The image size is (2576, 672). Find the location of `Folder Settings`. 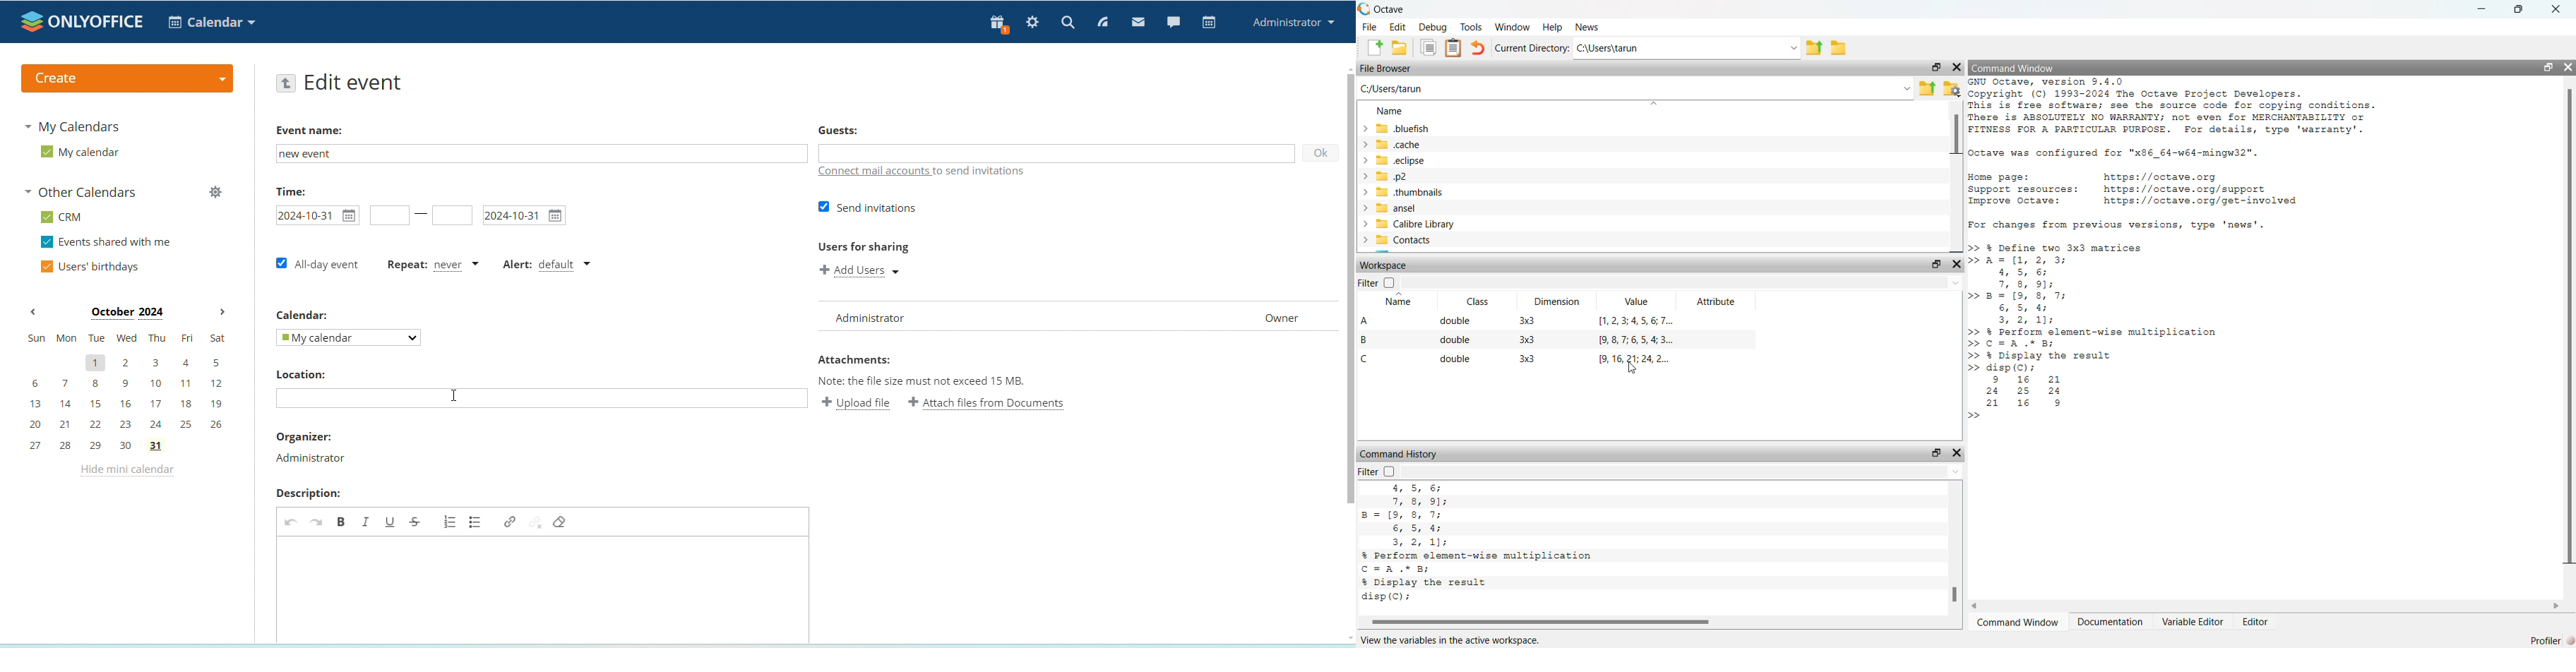

Folder Settings is located at coordinates (1953, 88).